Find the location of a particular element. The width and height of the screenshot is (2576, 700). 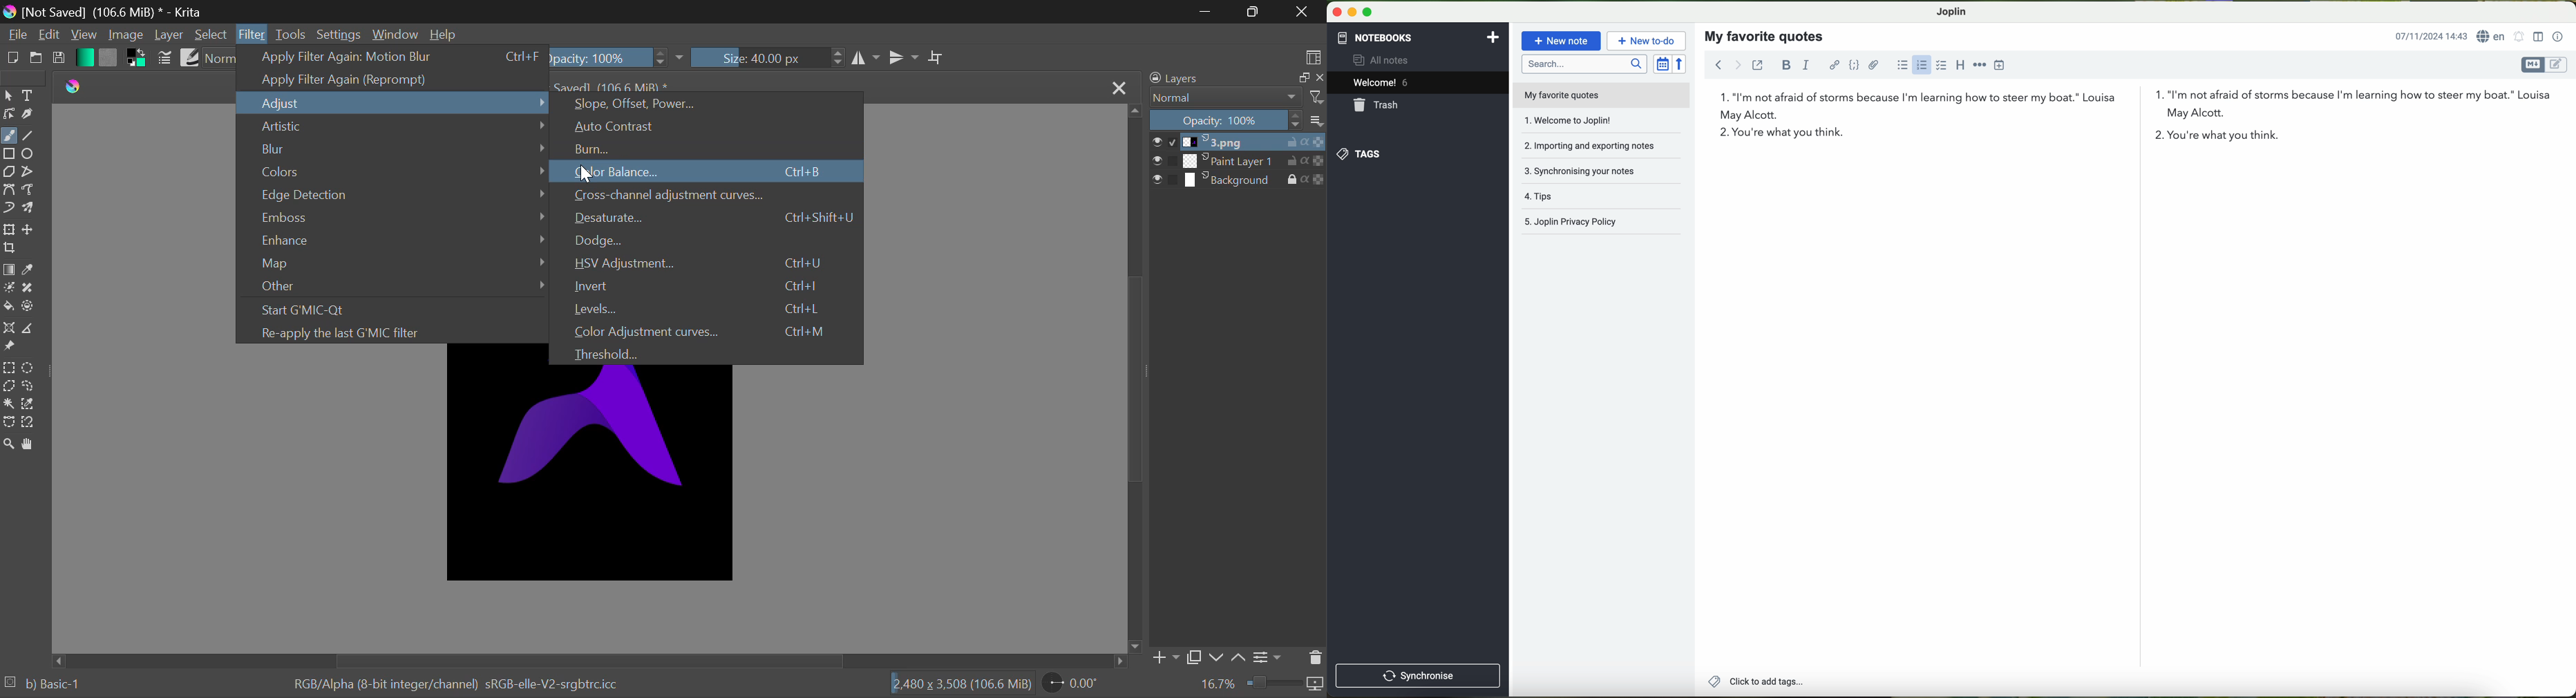

Eyedropper is located at coordinates (32, 270).